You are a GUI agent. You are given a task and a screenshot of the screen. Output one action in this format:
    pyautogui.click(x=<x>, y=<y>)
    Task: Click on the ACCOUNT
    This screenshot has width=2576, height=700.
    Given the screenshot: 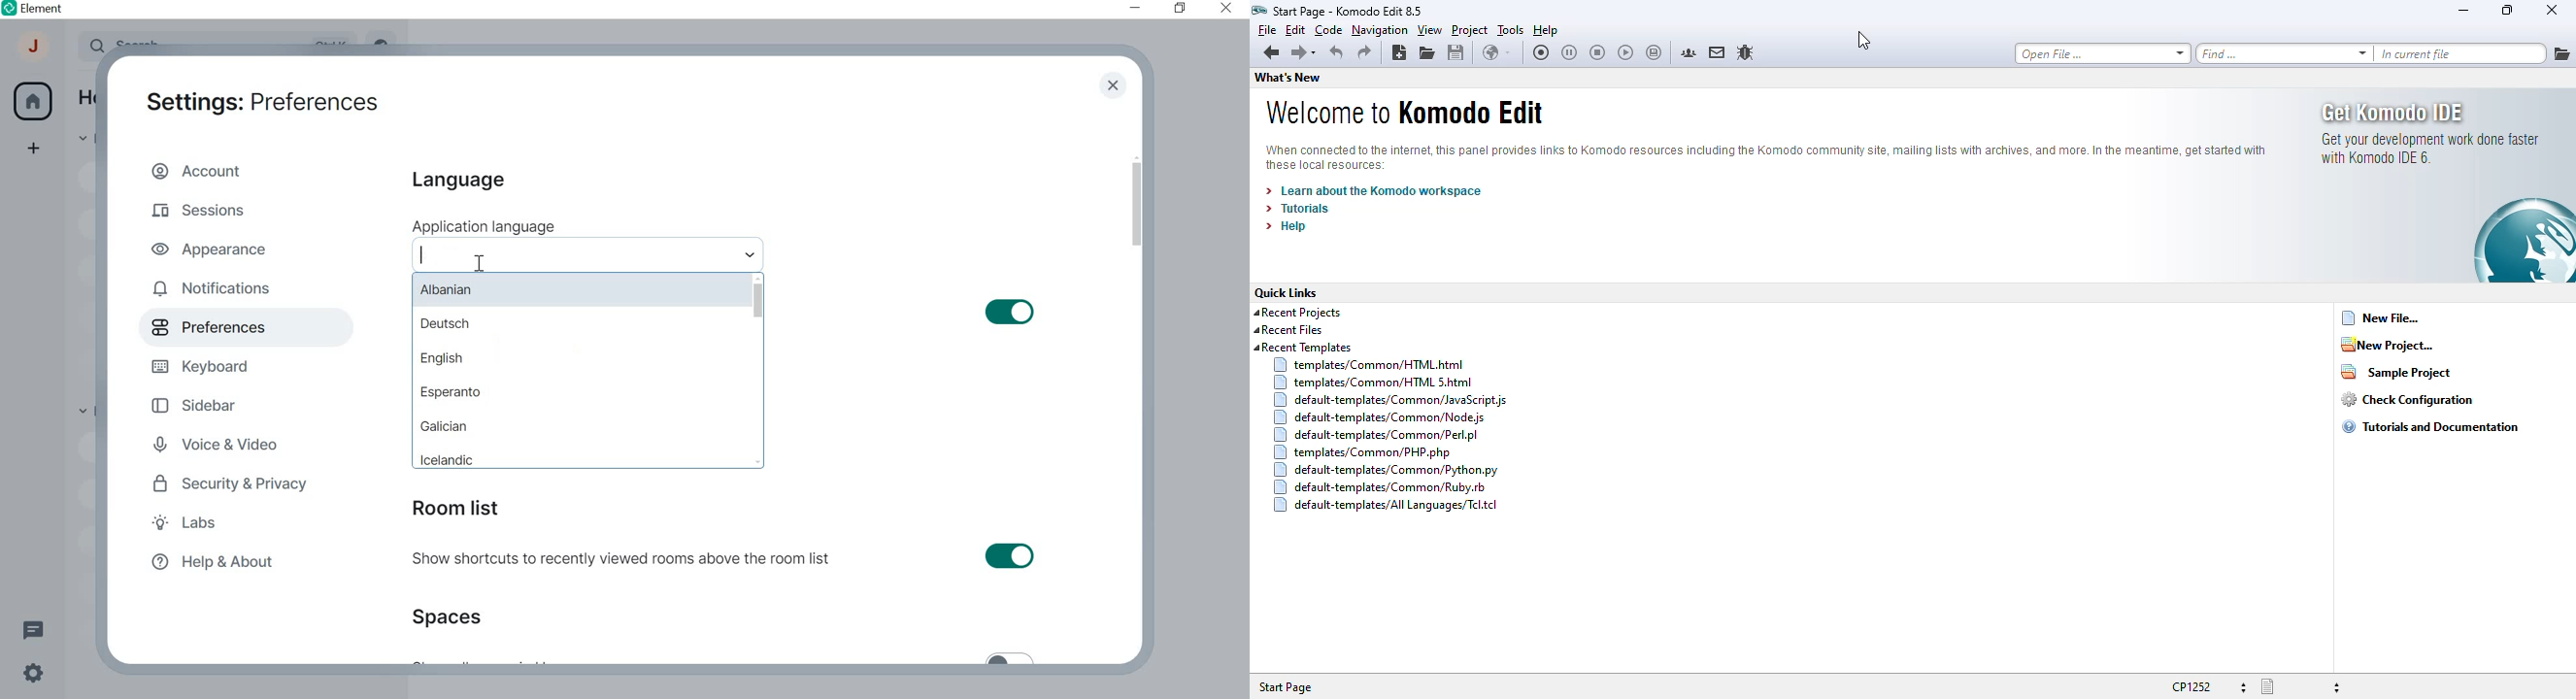 What is the action you would take?
    pyautogui.click(x=34, y=49)
    